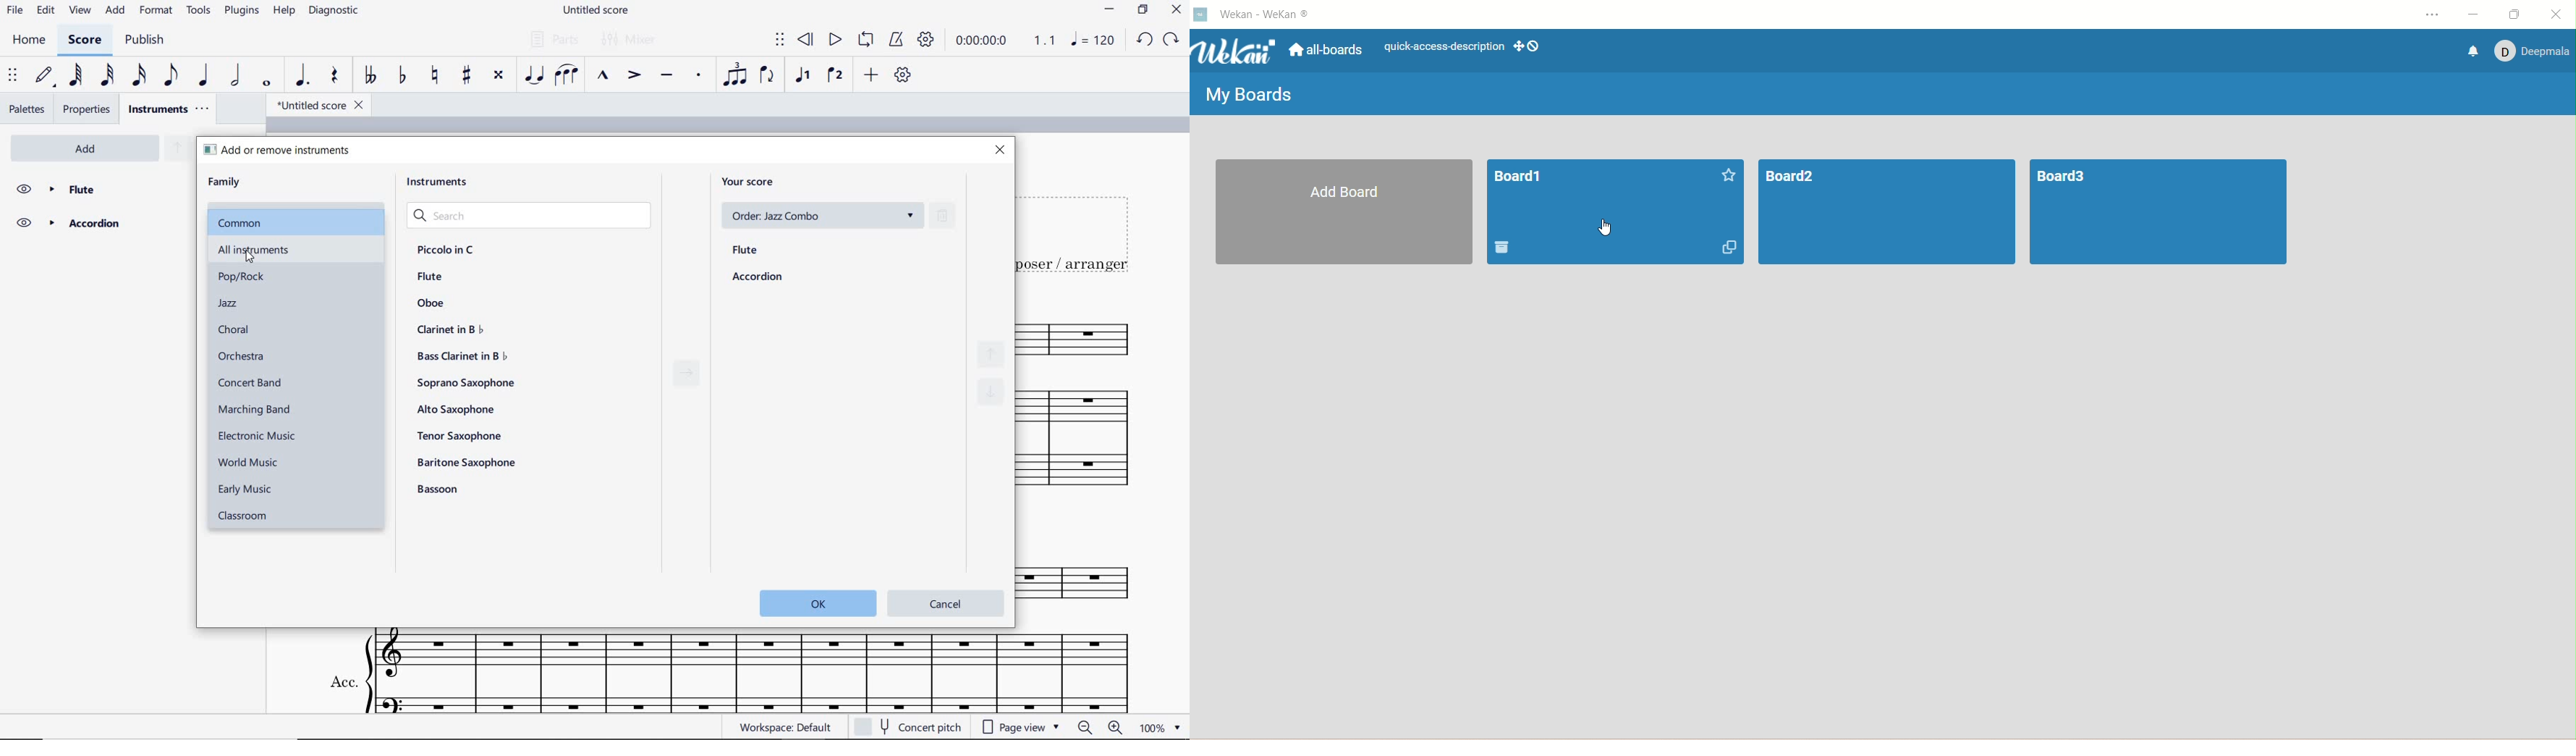 This screenshot has height=756, width=2576. What do you see at coordinates (244, 11) in the screenshot?
I see `PLUGINS` at bounding box center [244, 11].